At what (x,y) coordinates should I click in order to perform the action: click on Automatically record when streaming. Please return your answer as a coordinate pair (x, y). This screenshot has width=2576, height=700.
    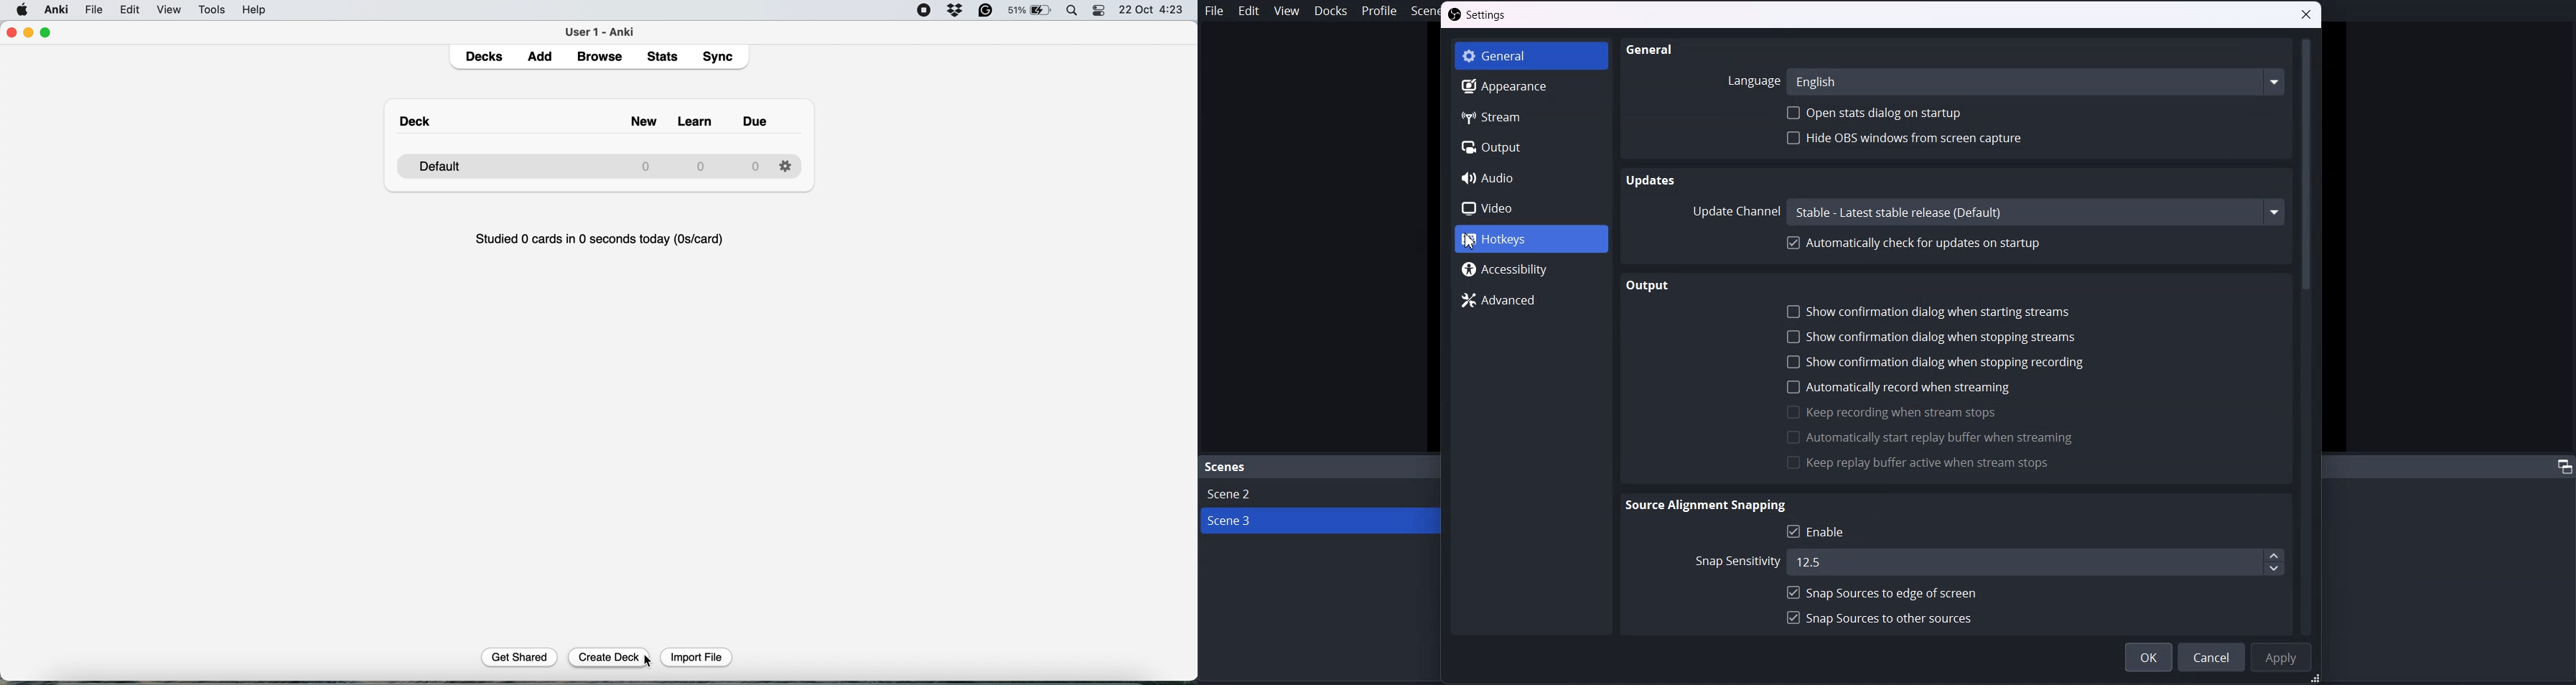
    Looking at the image, I should click on (1901, 386).